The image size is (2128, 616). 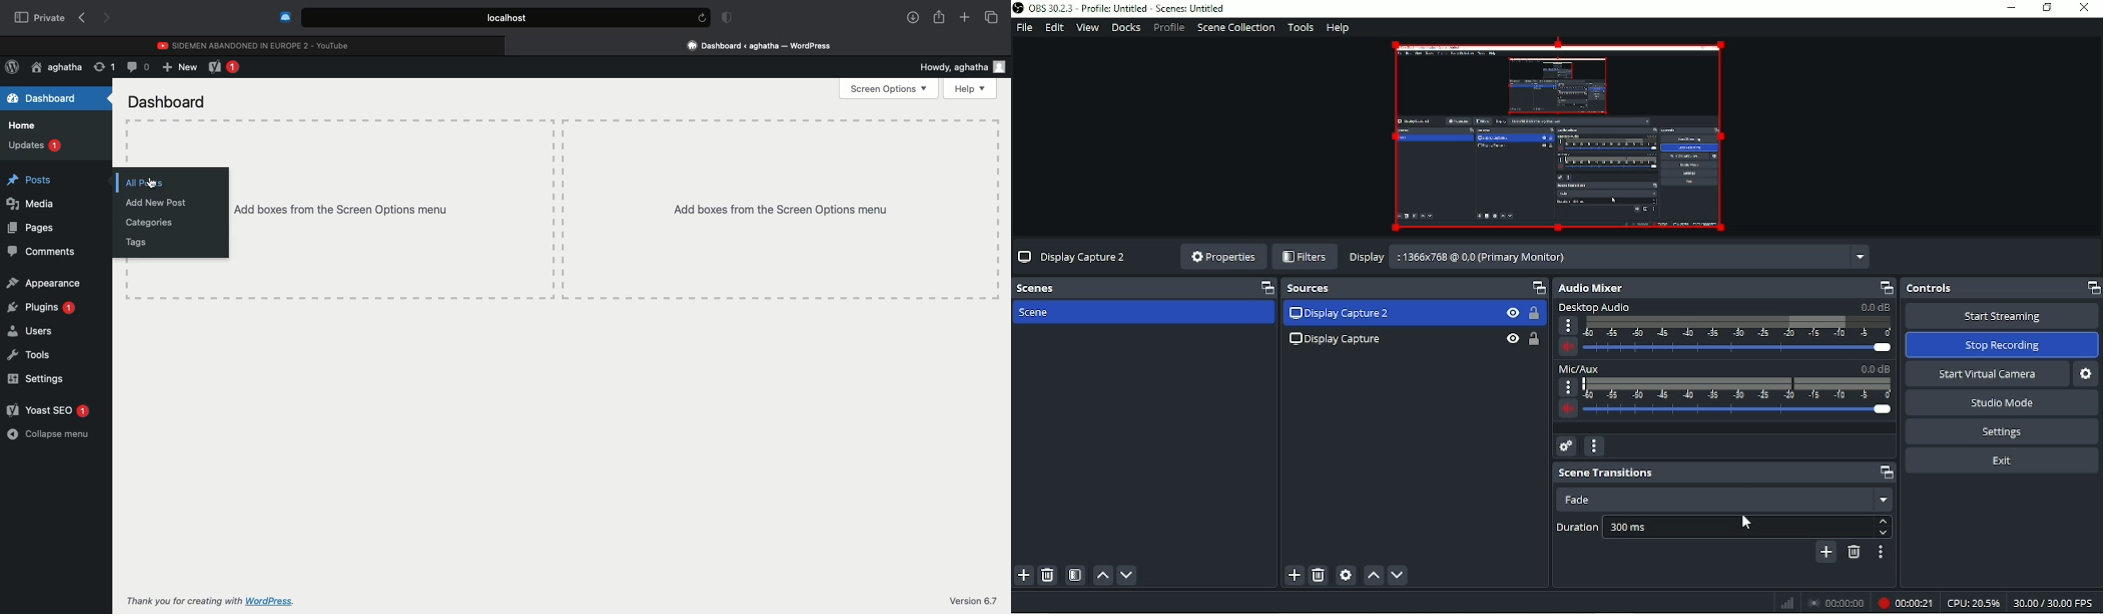 What do you see at coordinates (2003, 345) in the screenshot?
I see `Stop recording` at bounding box center [2003, 345].